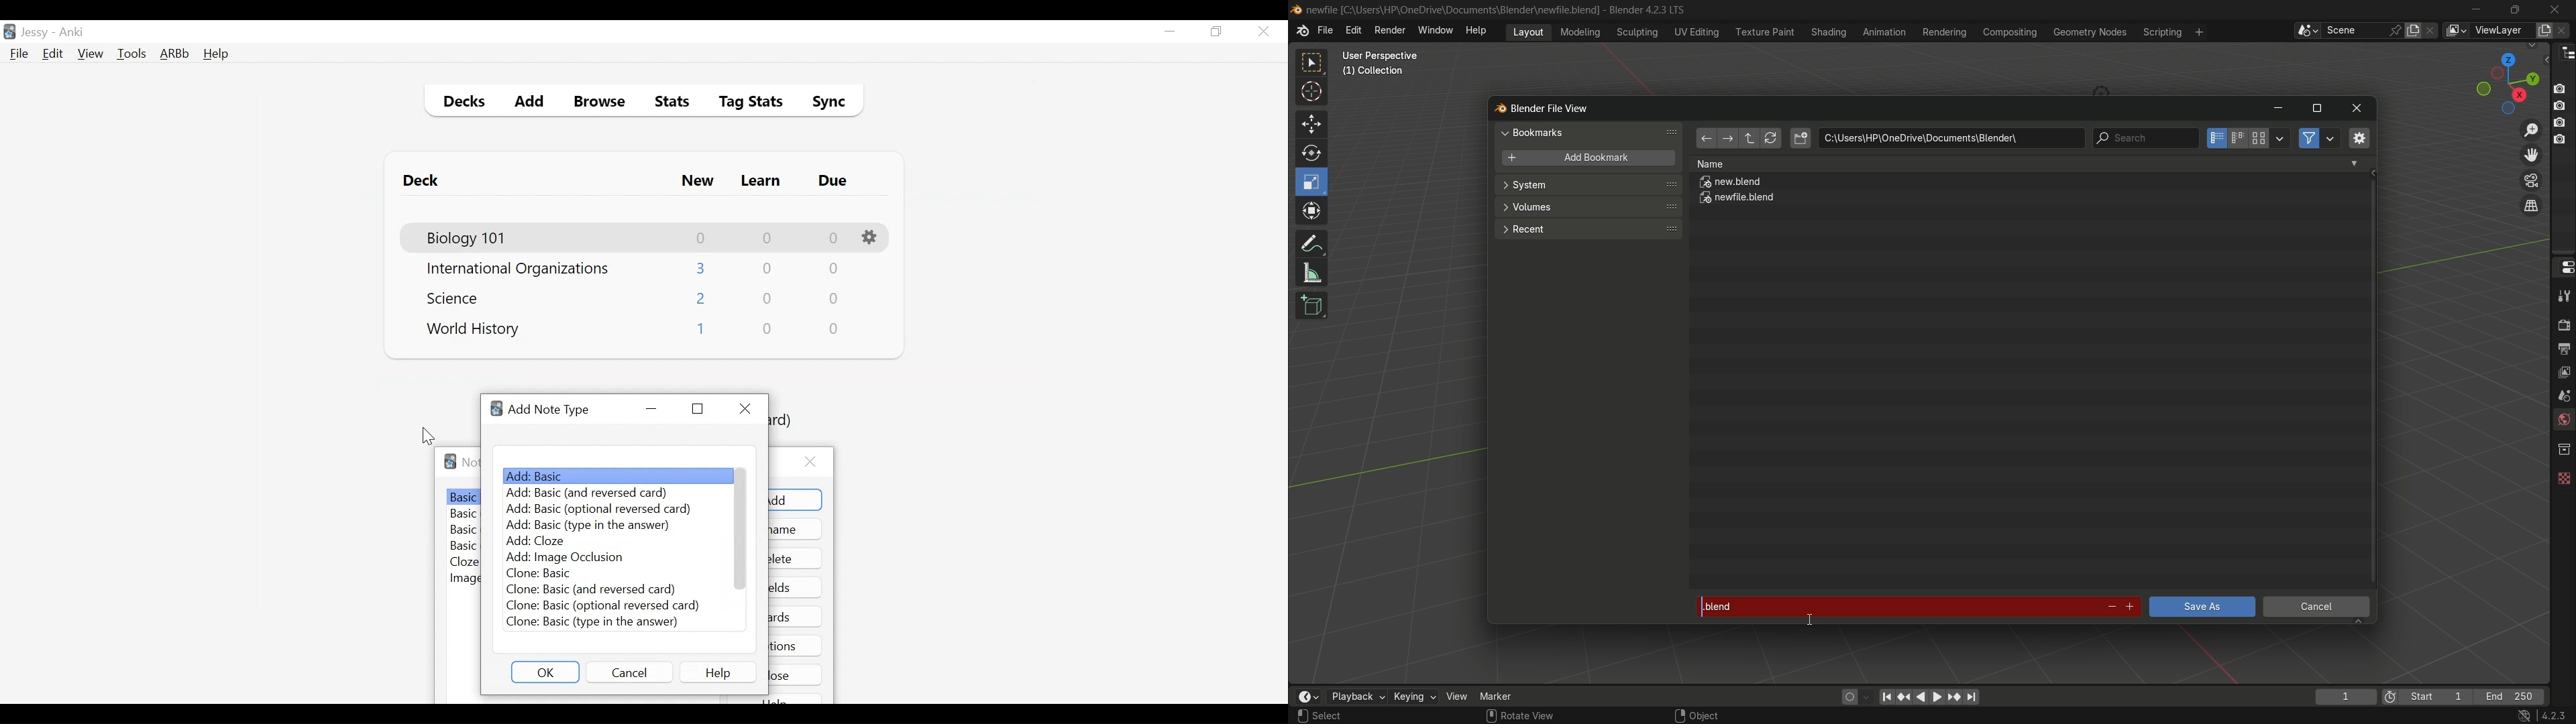 This screenshot has height=728, width=2576. Describe the element at coordinates (796, 500) in the screenshot. I see `` at that location.